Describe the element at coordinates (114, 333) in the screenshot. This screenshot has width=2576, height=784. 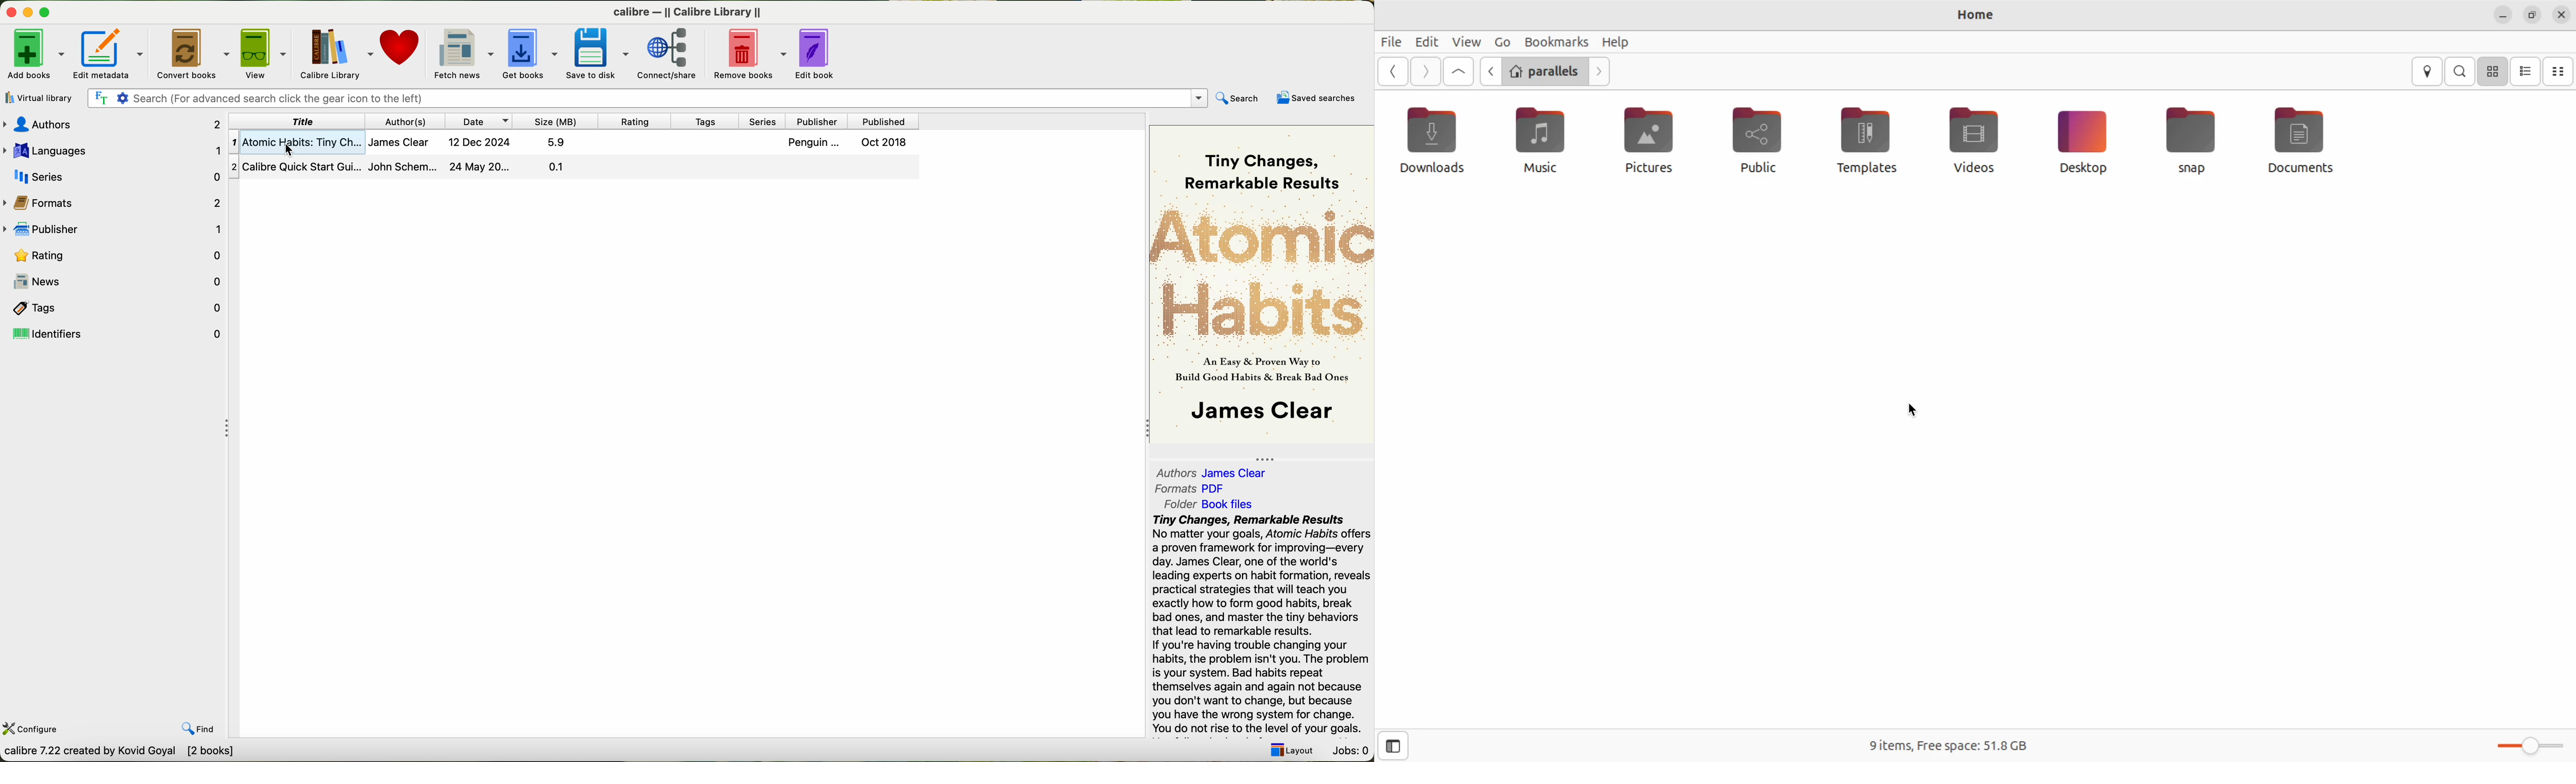
I see `identifiers` at that location.